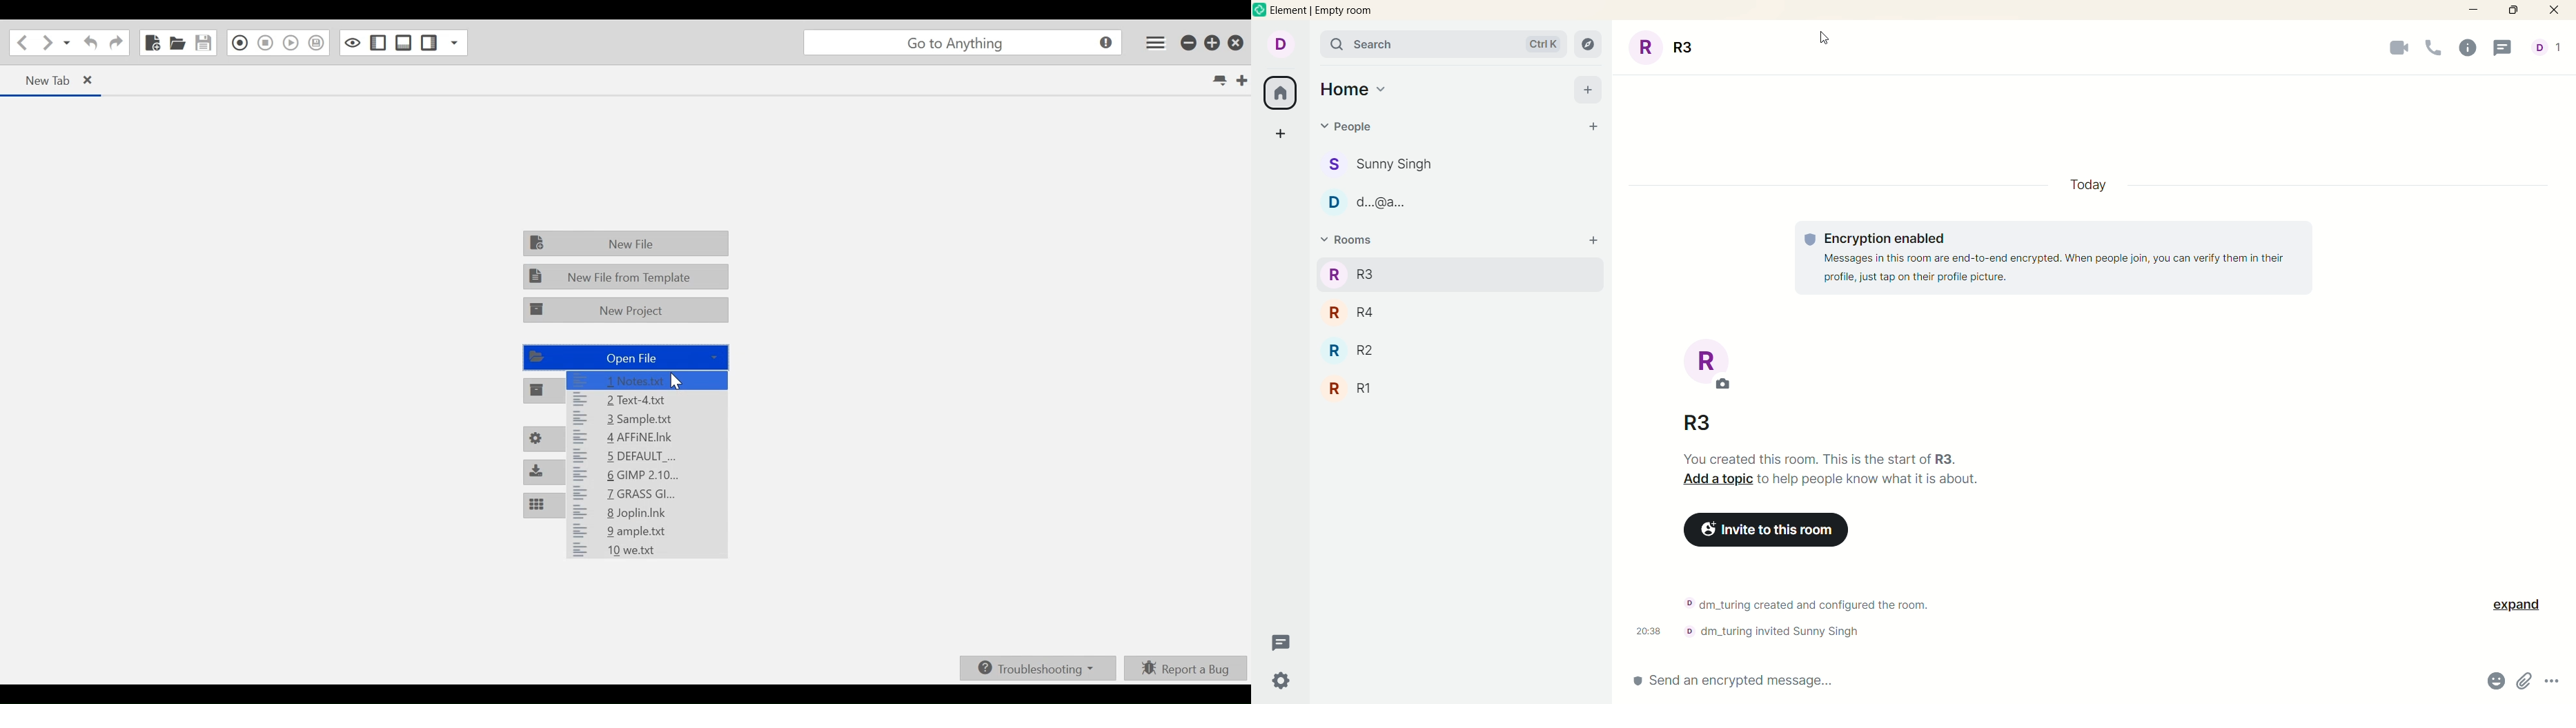  What do you see at coordinates (1594, 244) in the screenshot?
I see `add` at bounding box center [1594, 244].